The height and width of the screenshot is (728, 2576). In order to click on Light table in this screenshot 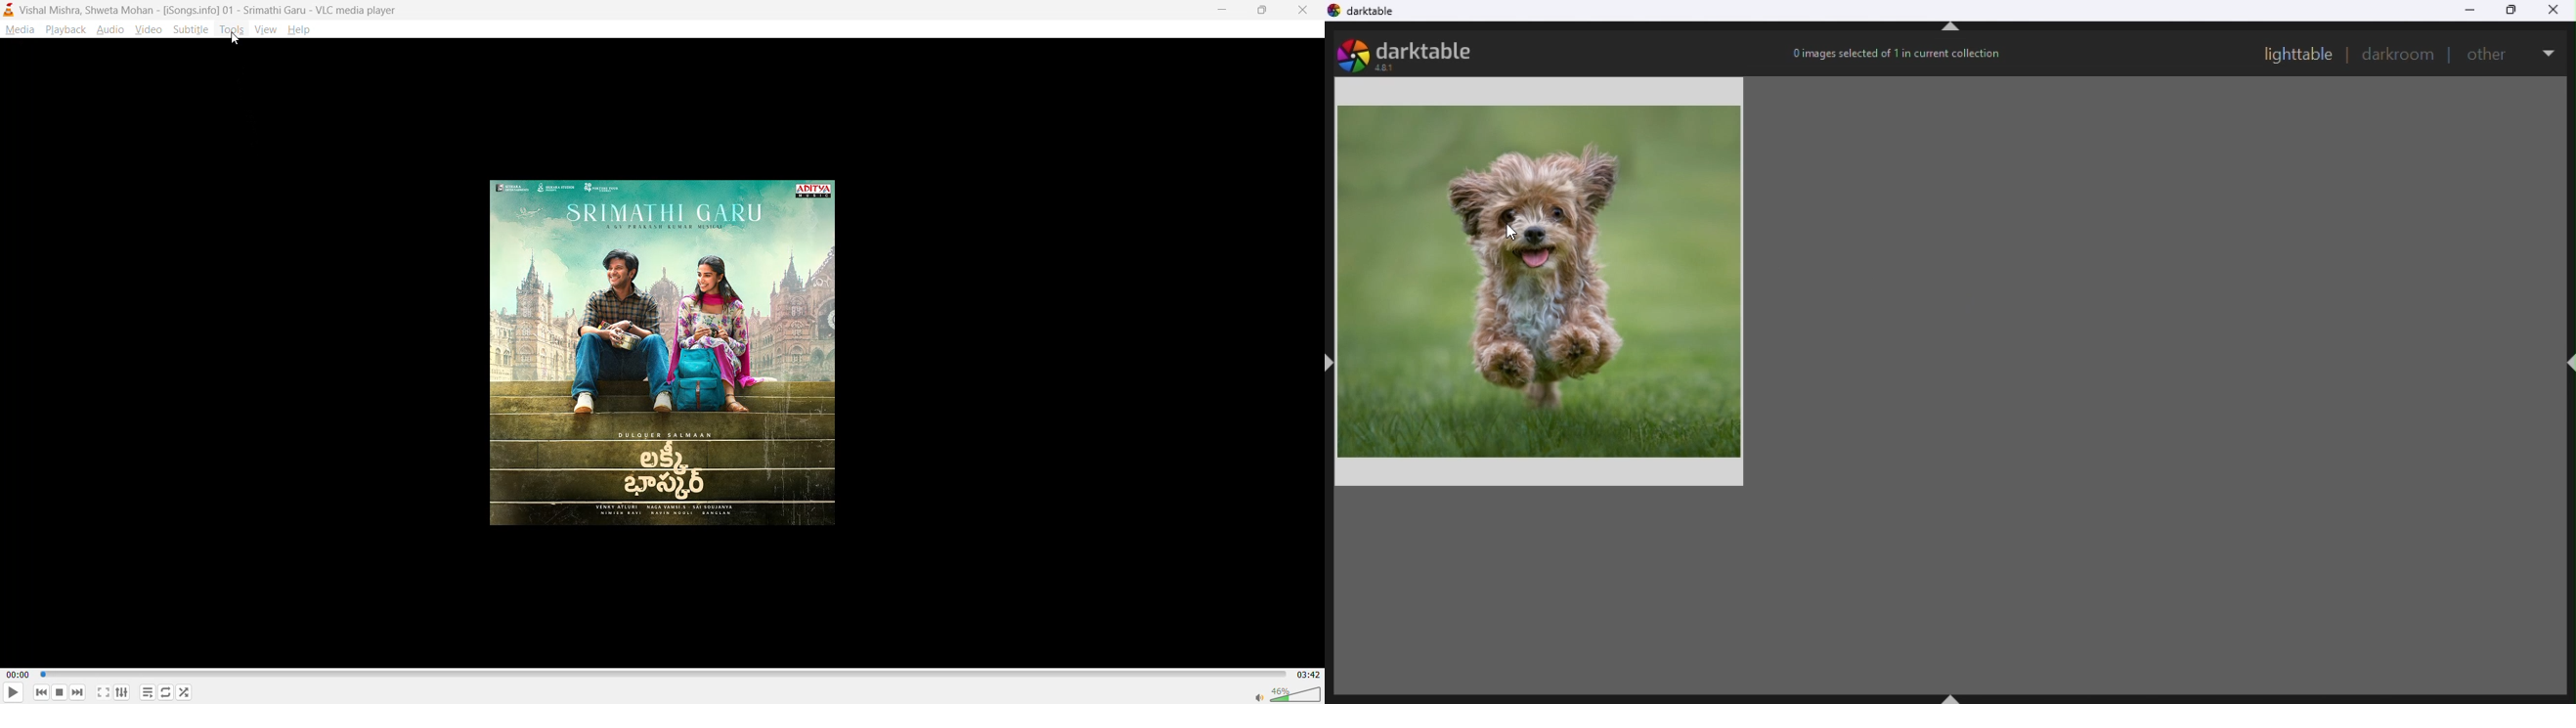, I will do `click(2296, 54)`.